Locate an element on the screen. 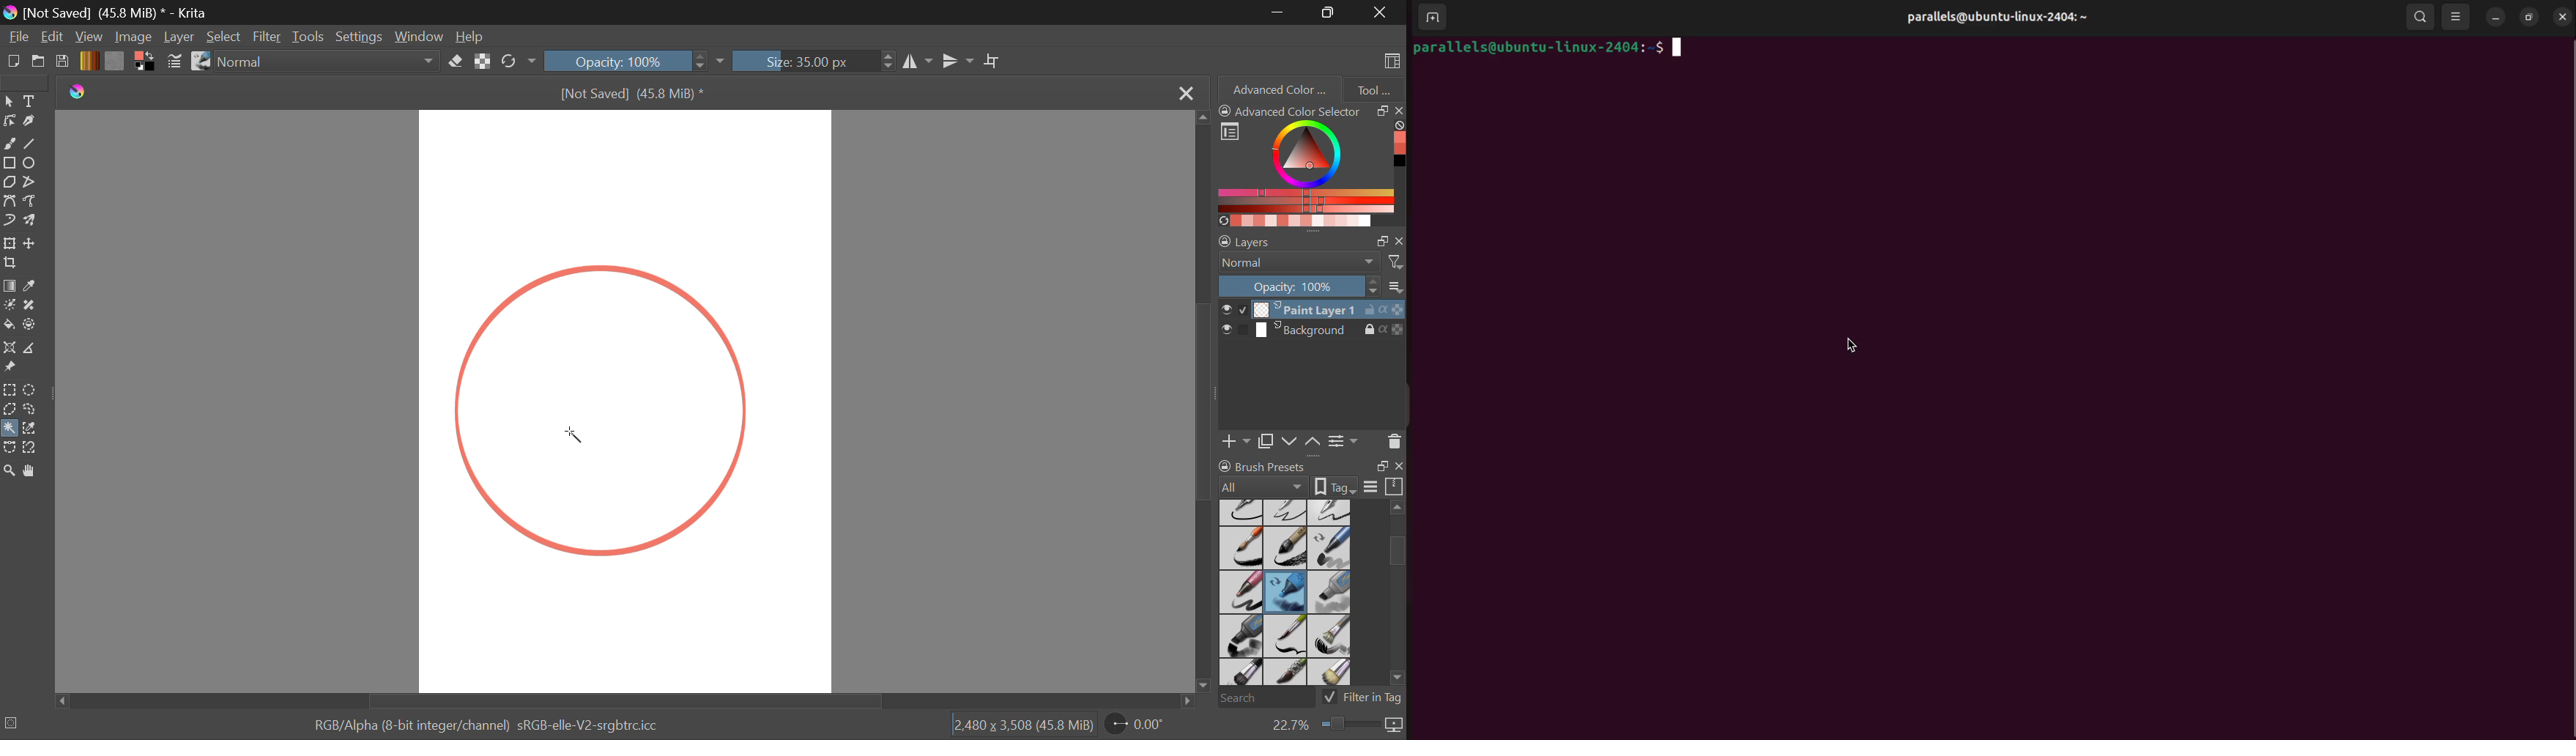 This screenshot has width=2576, height=756. Magnetic Curve Selection is located at coordinates (35, 448).